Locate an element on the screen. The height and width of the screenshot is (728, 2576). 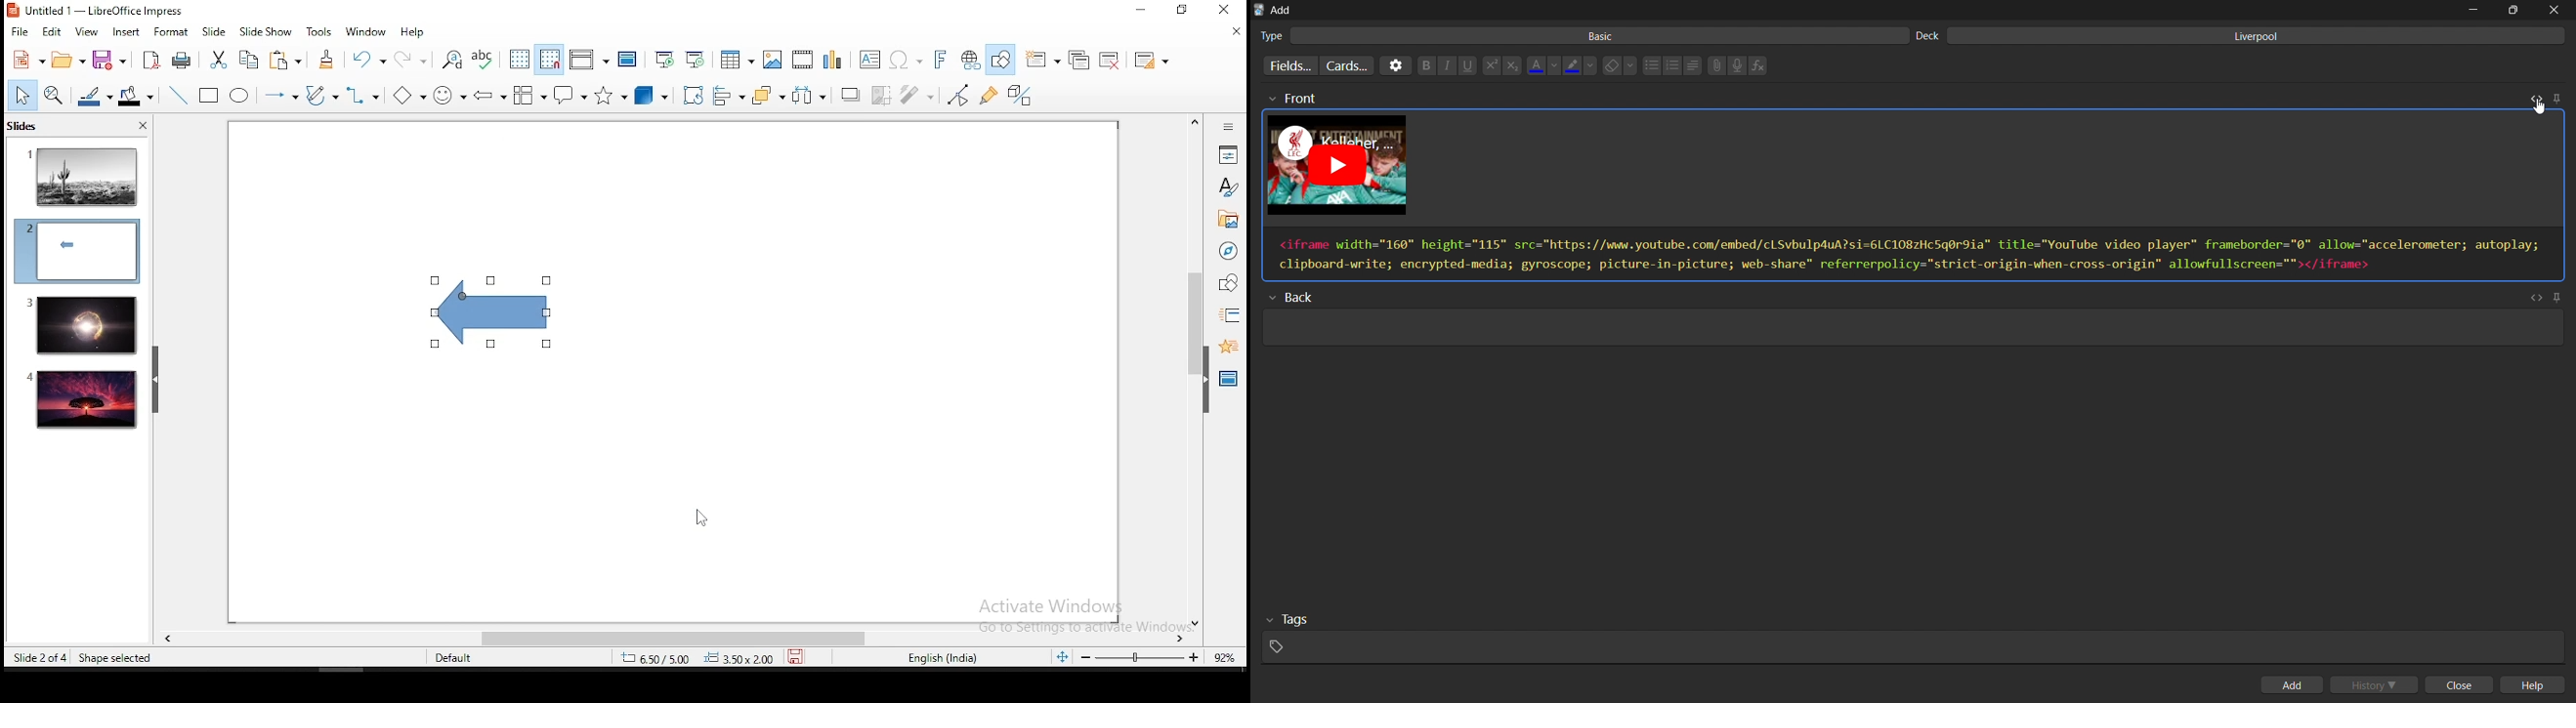
slide show is located at coordinates (268, 32).